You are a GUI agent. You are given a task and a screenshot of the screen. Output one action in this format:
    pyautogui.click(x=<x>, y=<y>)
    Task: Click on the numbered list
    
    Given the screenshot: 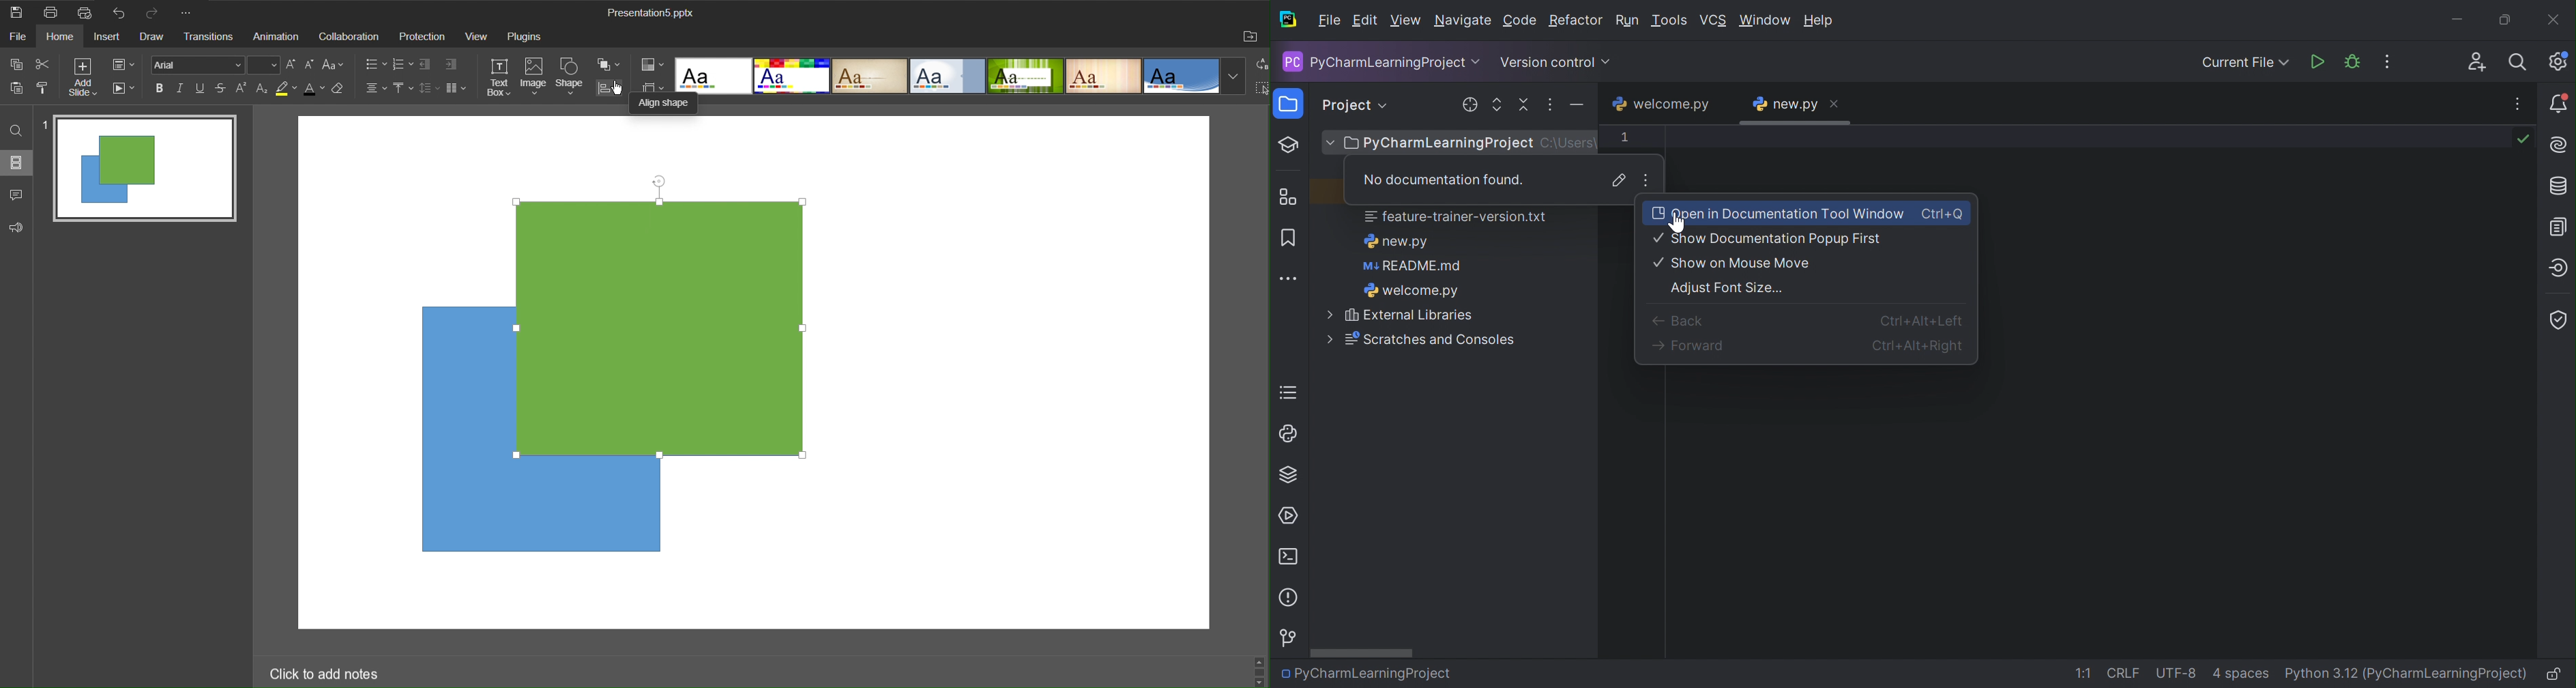 What is the action you would take?
    pyautogui.click(x=401, y=63)
    